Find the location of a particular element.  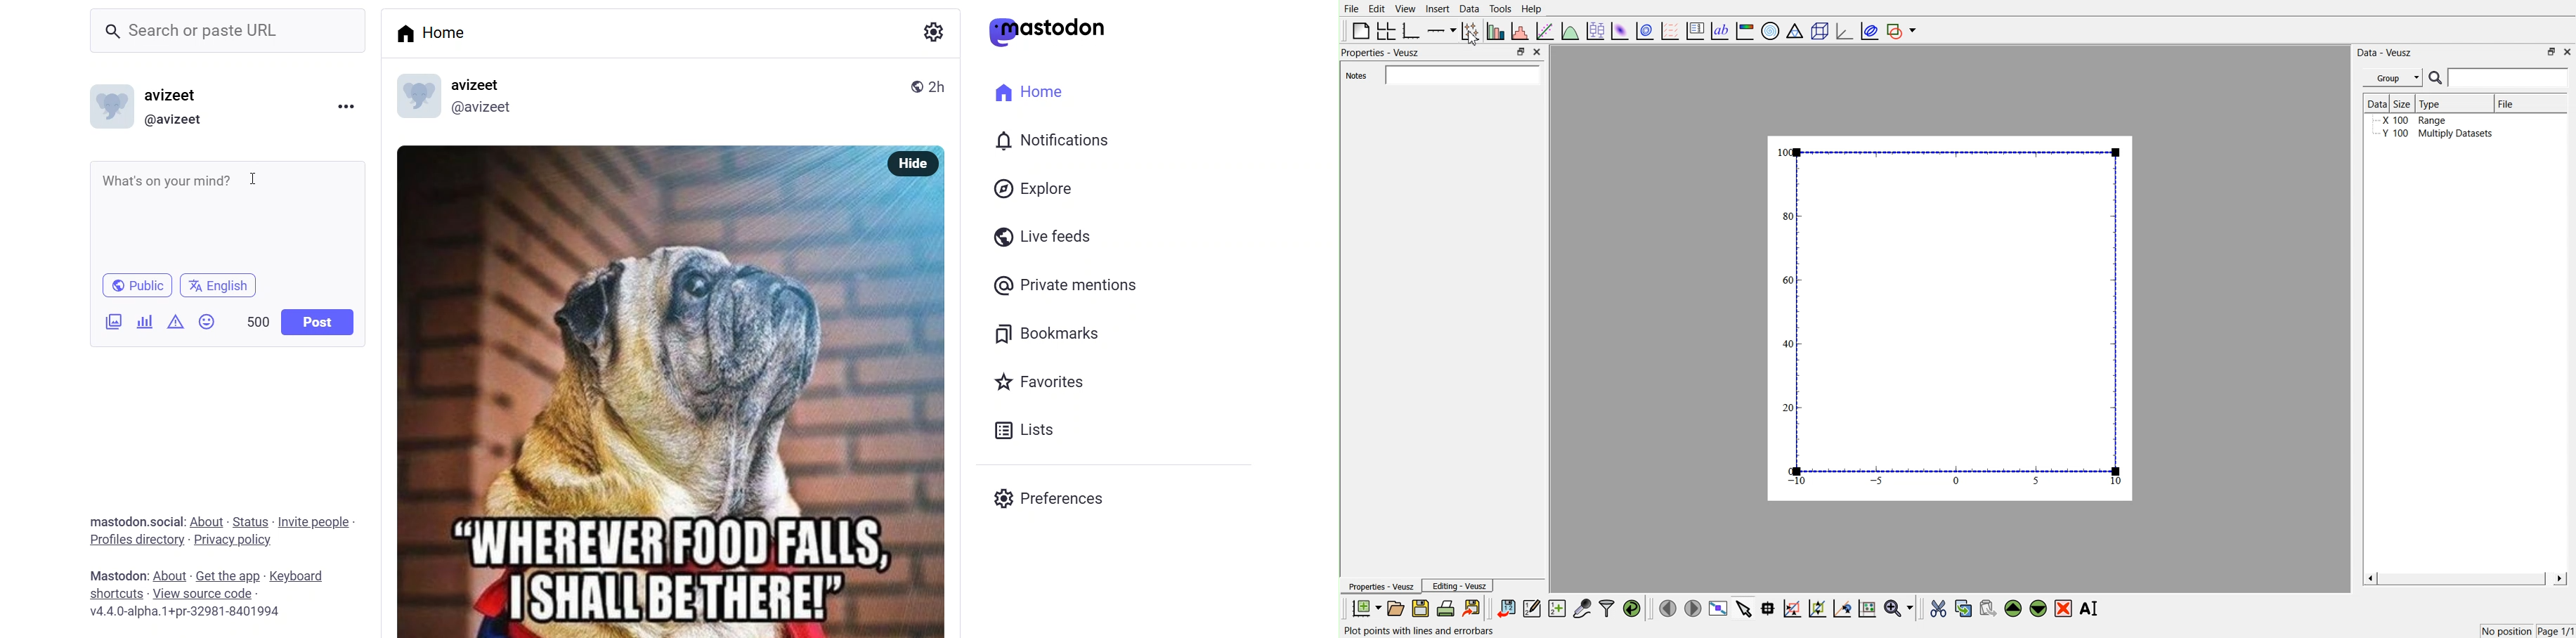

emoji is located at coordinates (207, 321).